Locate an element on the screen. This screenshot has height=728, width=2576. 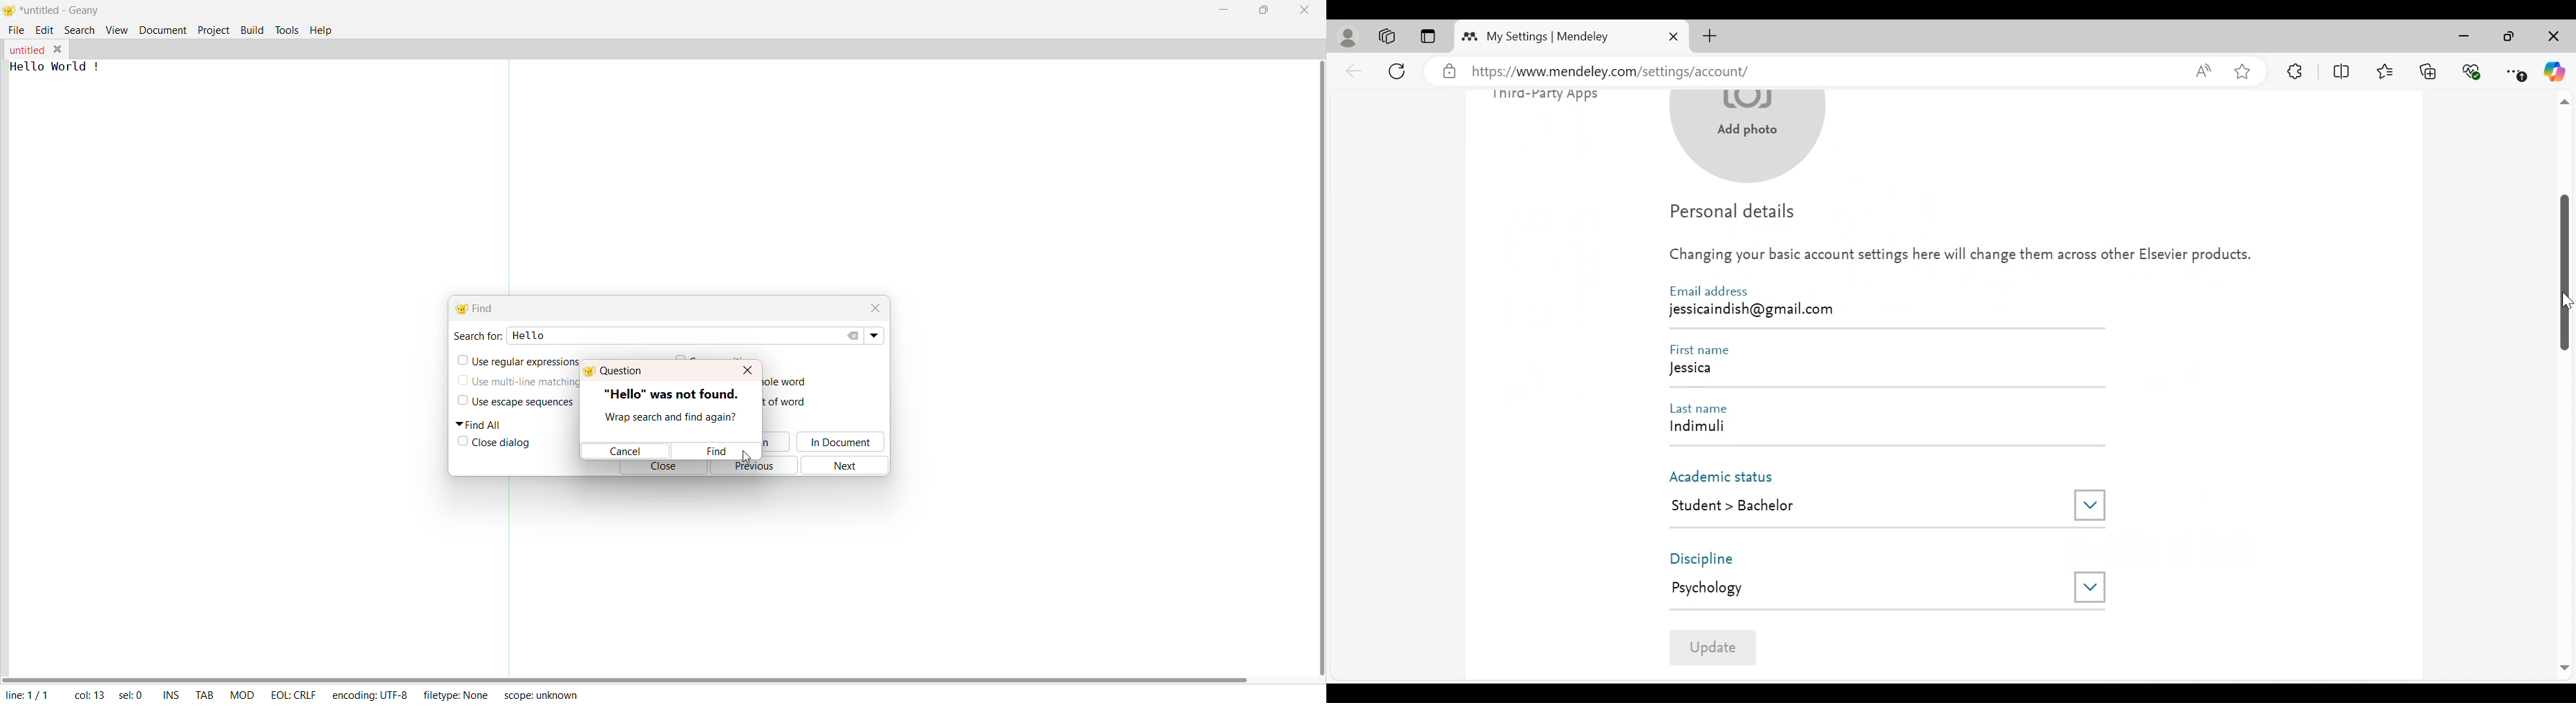
Close is located at coordinates (2552, 37).